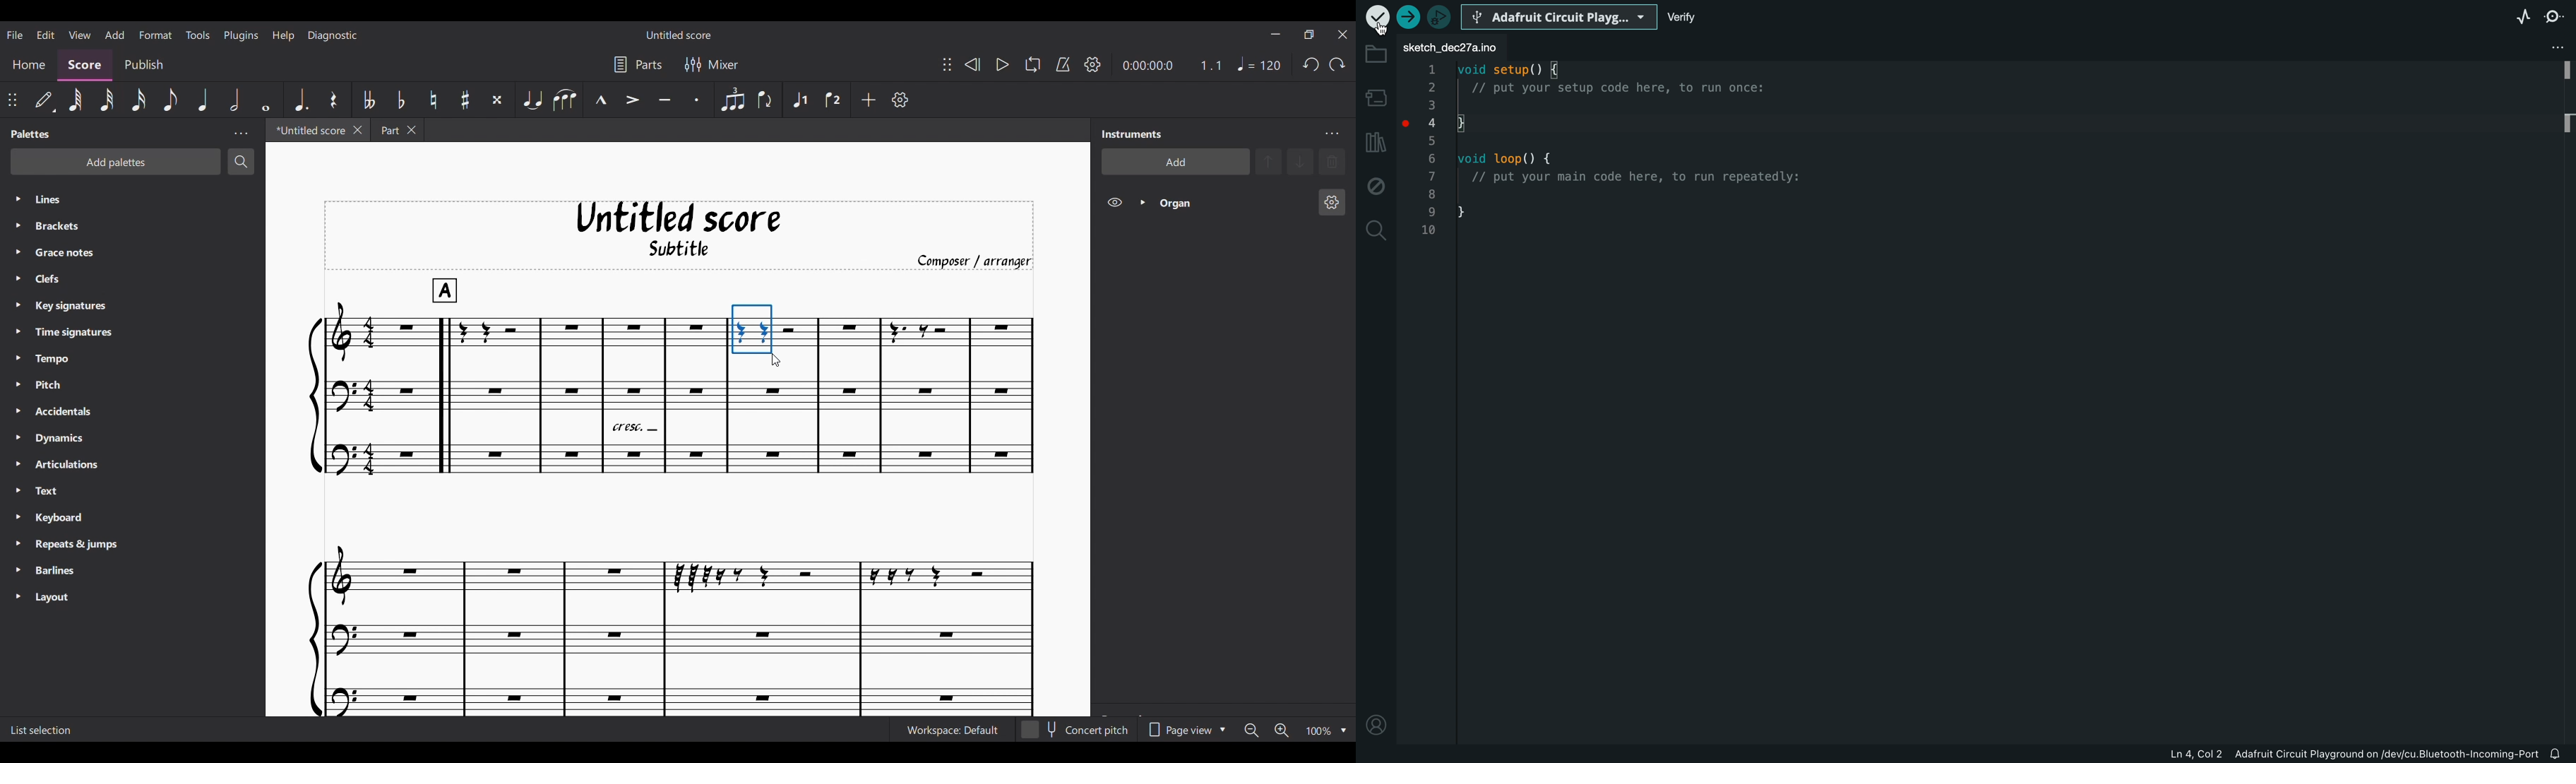  Describe the element at coordinates (1252, 731) in the screenshot. I see `Zoom out` at that location.